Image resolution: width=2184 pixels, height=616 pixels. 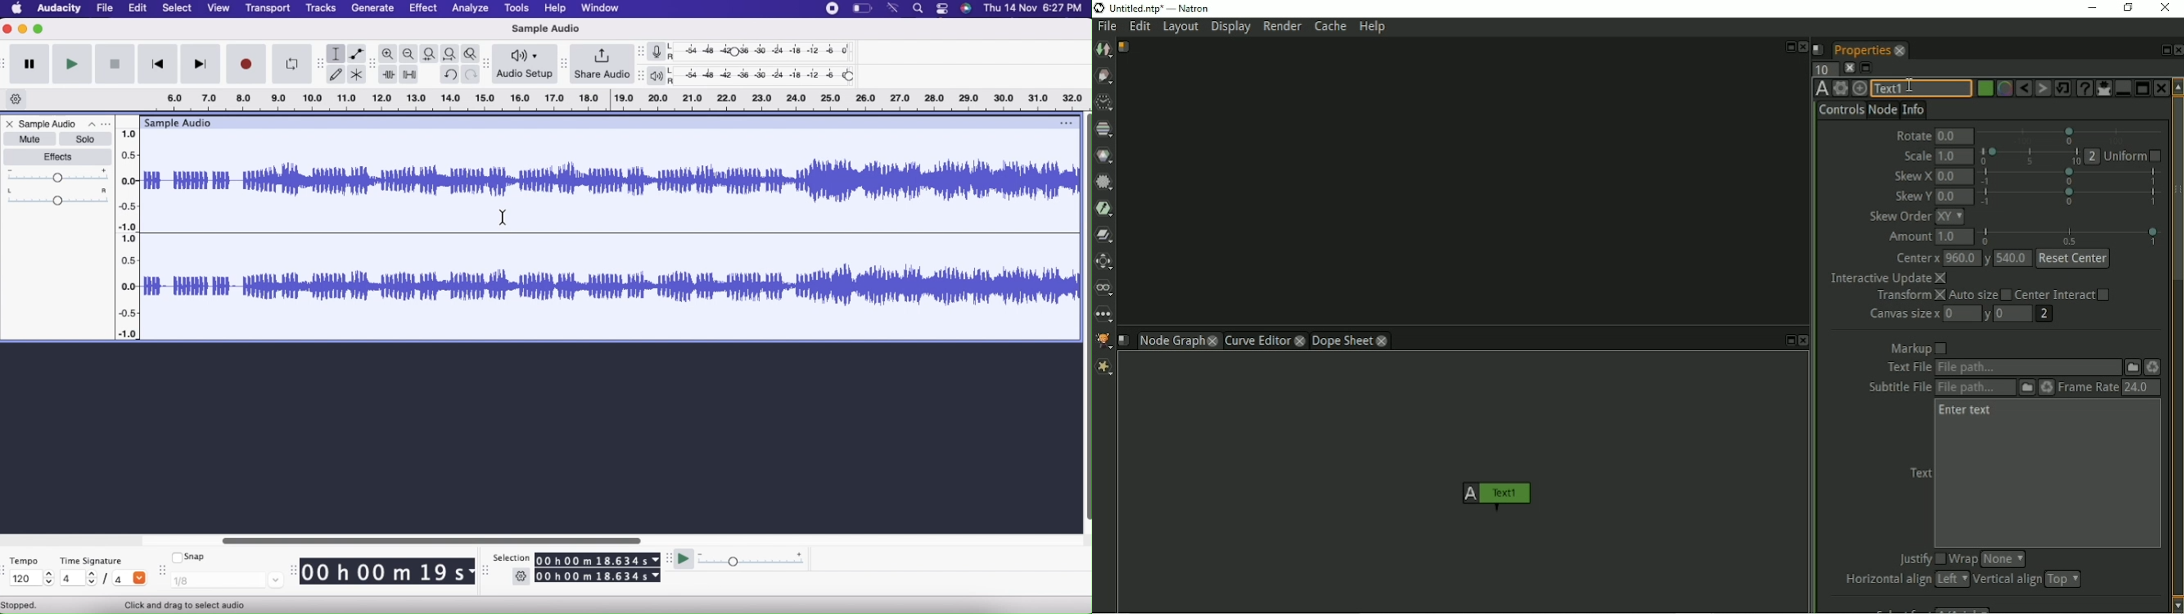 I want to click on Pan:Center, so click(x=58, y=199).